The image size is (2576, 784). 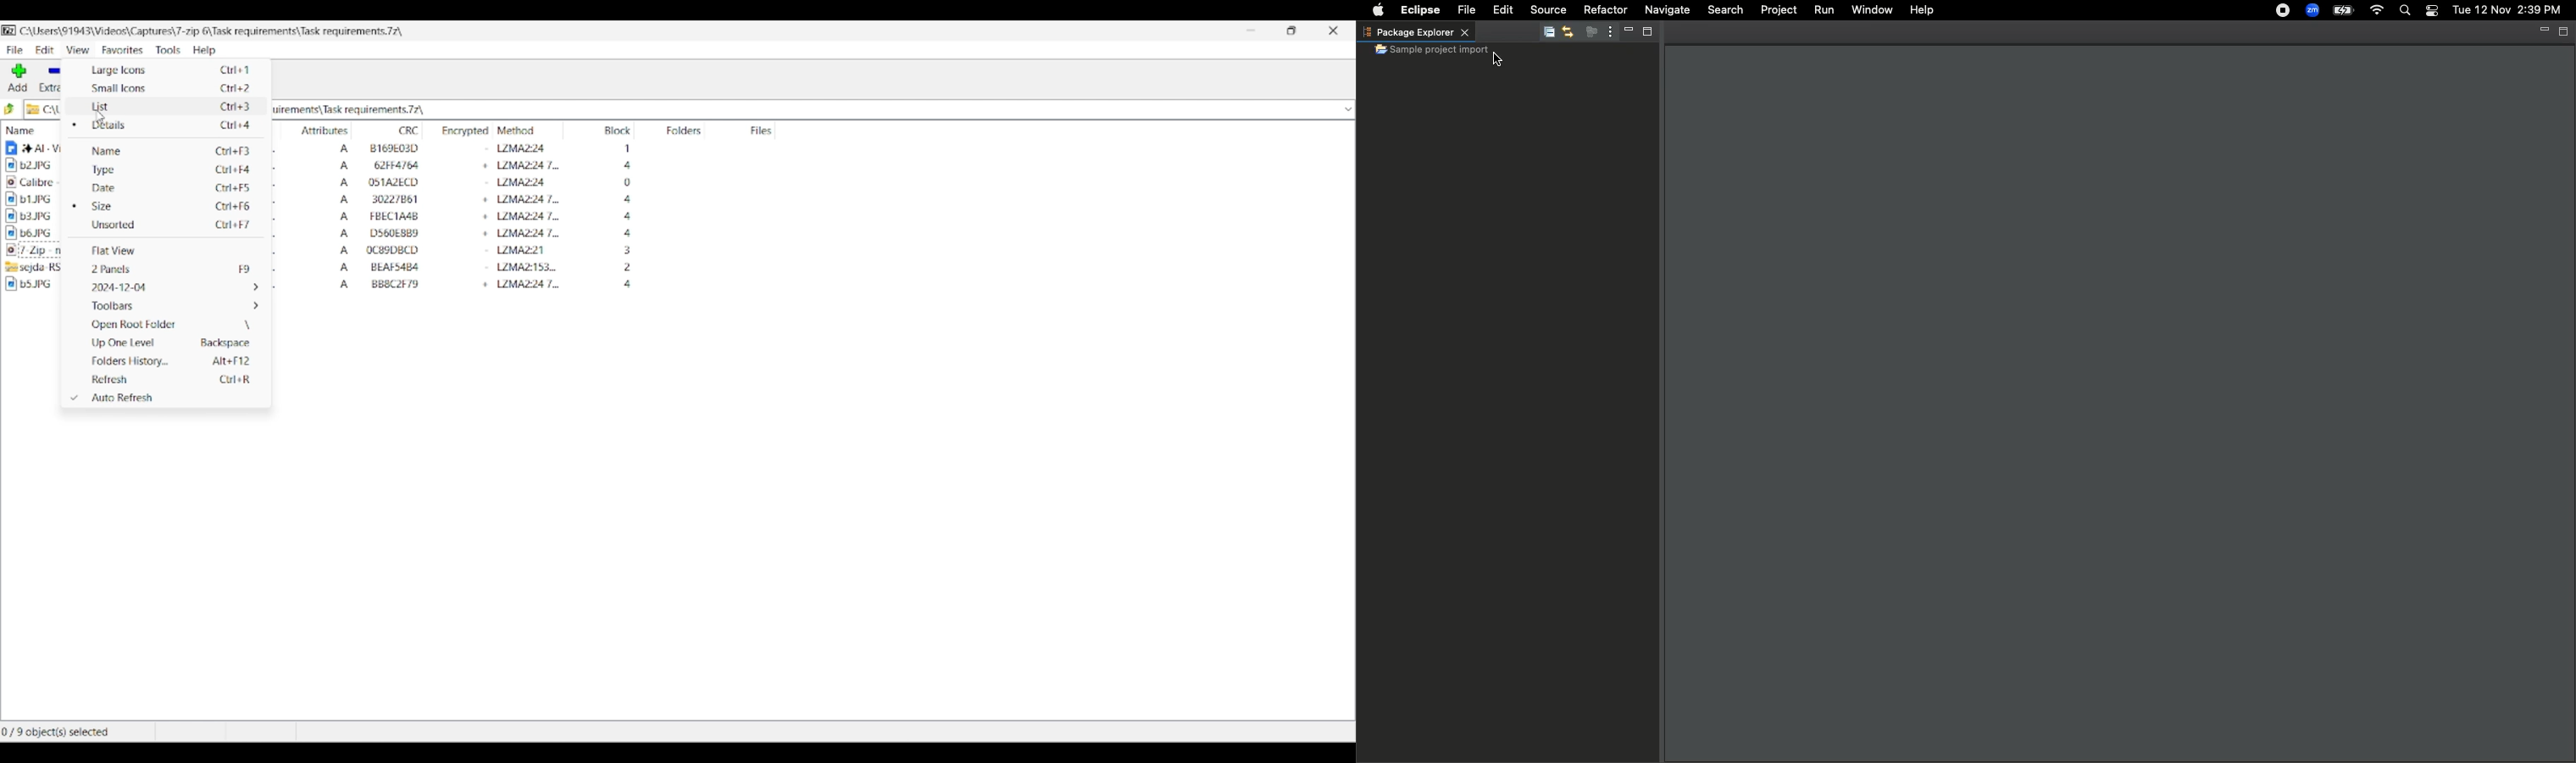 I want to click on Minimize, so click(x=1251, y=30).